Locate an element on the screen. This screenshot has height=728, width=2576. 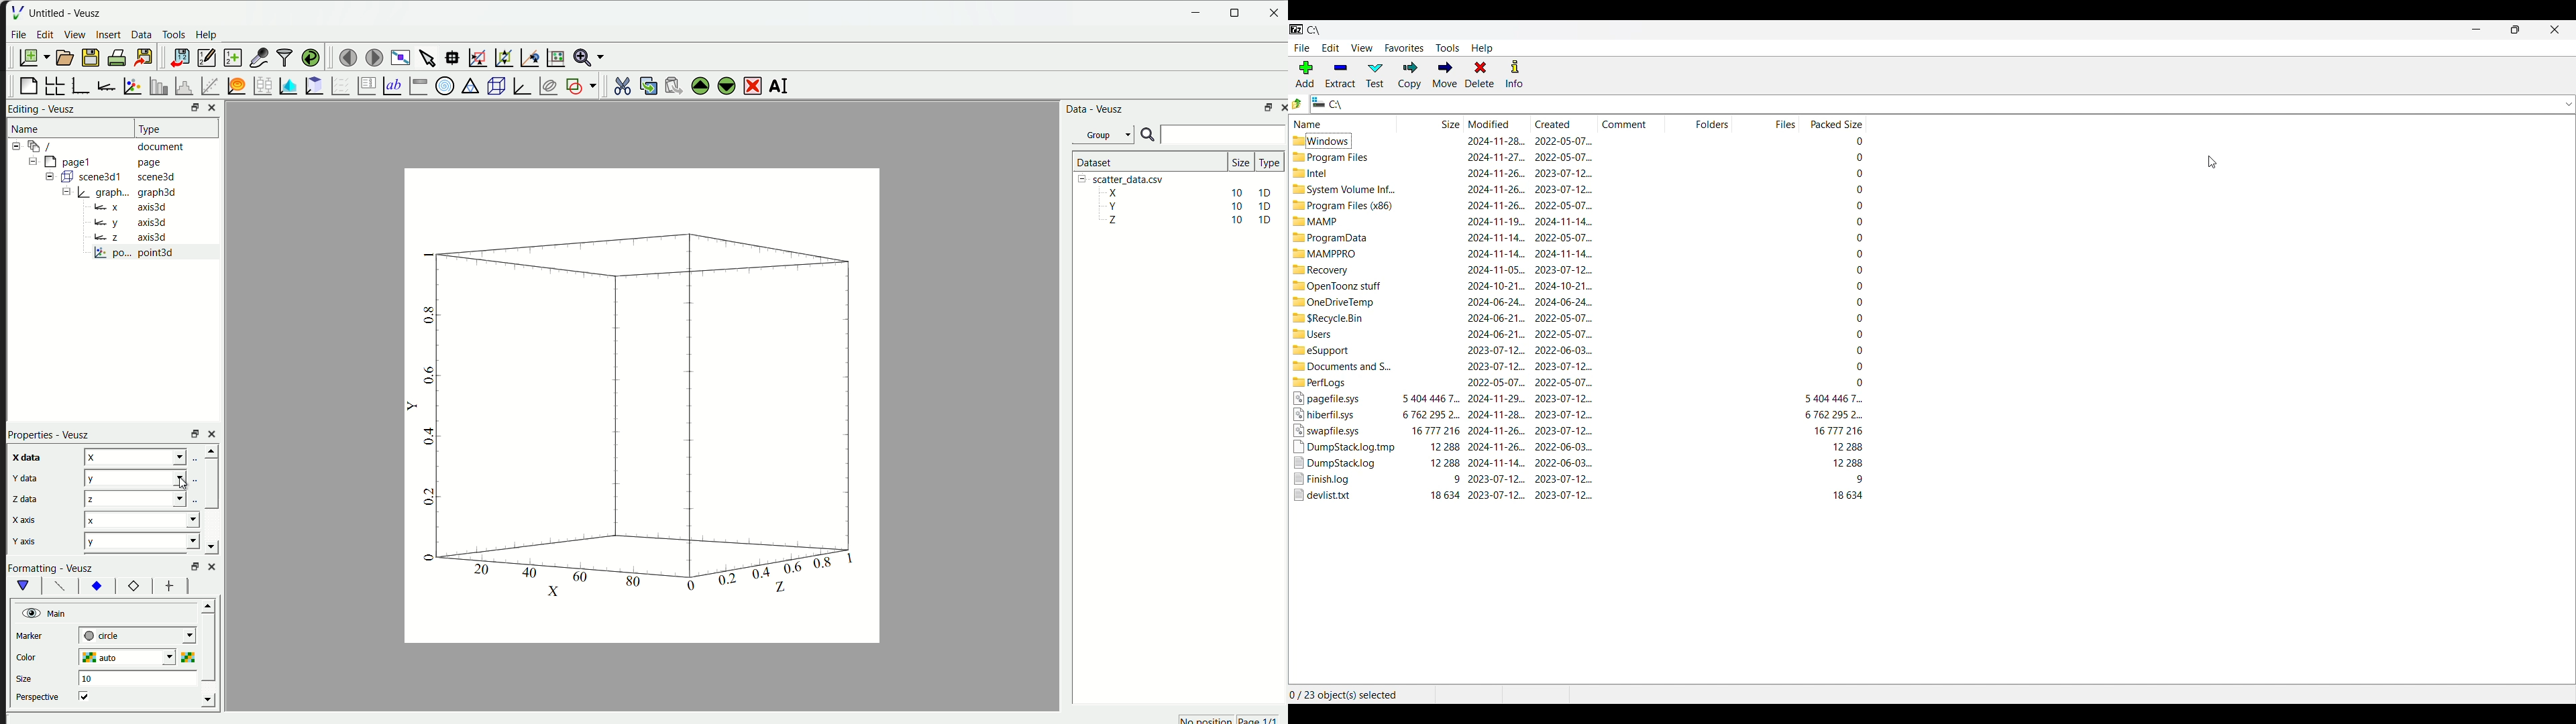
print document is located at coordinates (117, 58).